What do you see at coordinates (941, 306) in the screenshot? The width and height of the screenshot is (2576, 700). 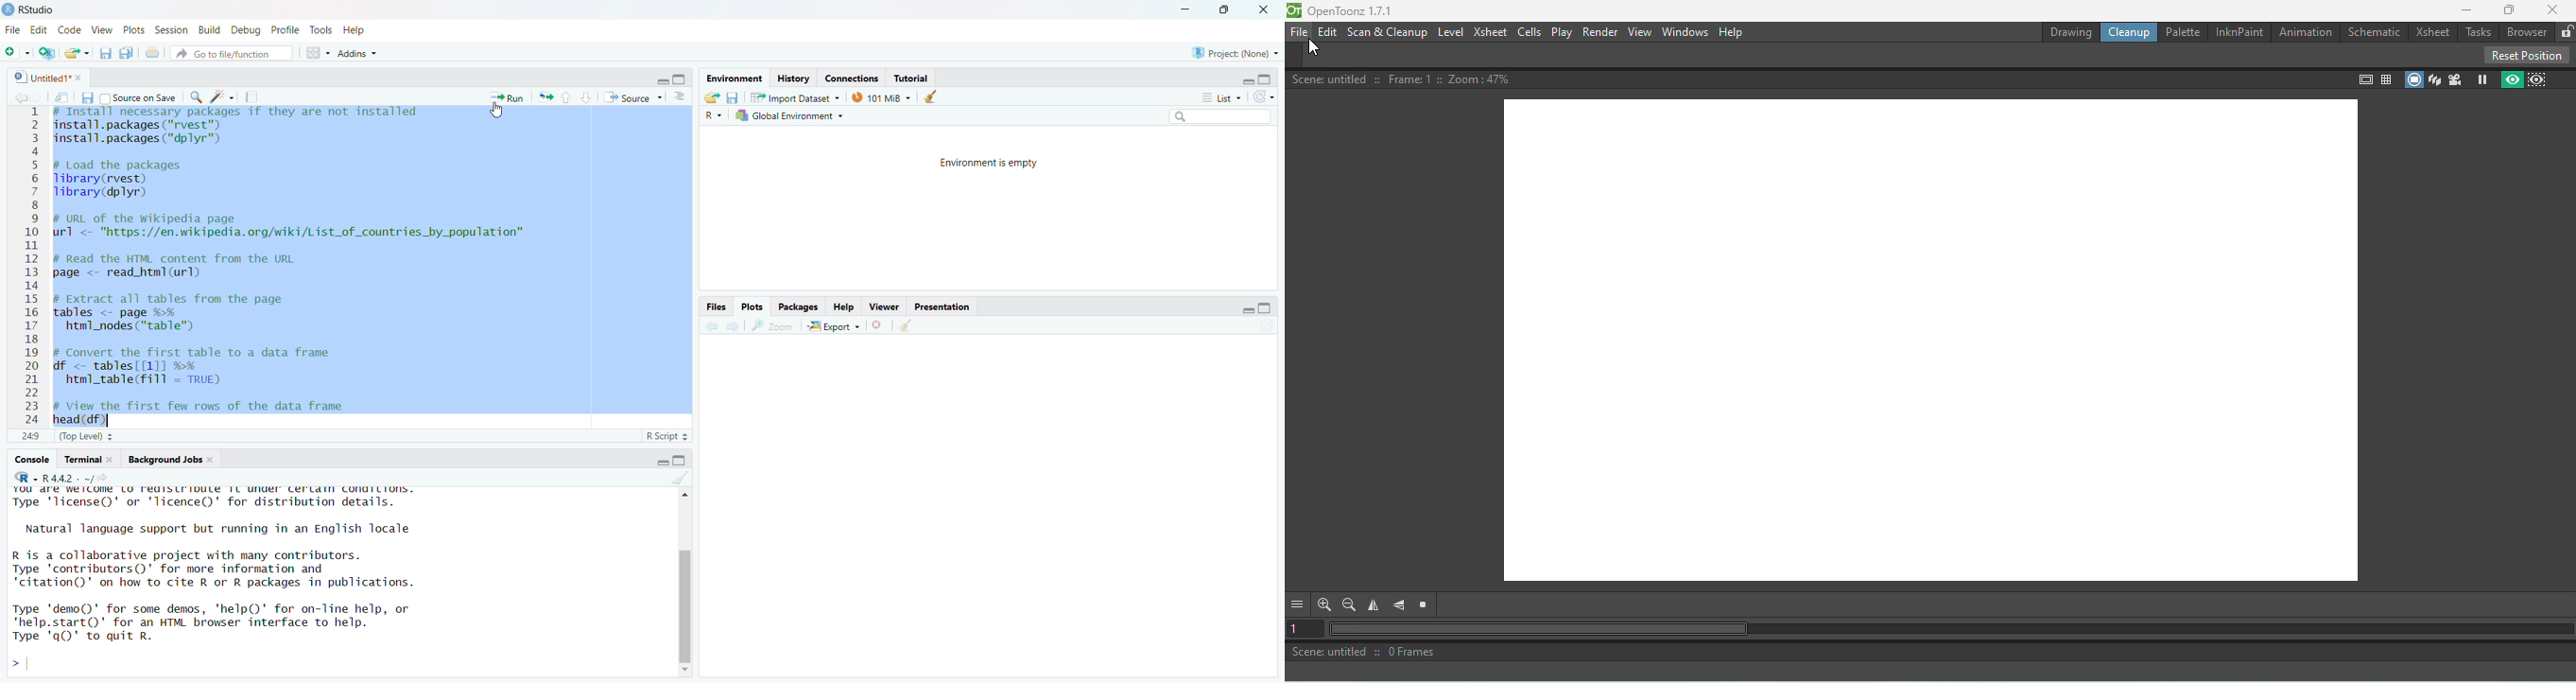 I see `Presentation` at bounding box center [941, 306].